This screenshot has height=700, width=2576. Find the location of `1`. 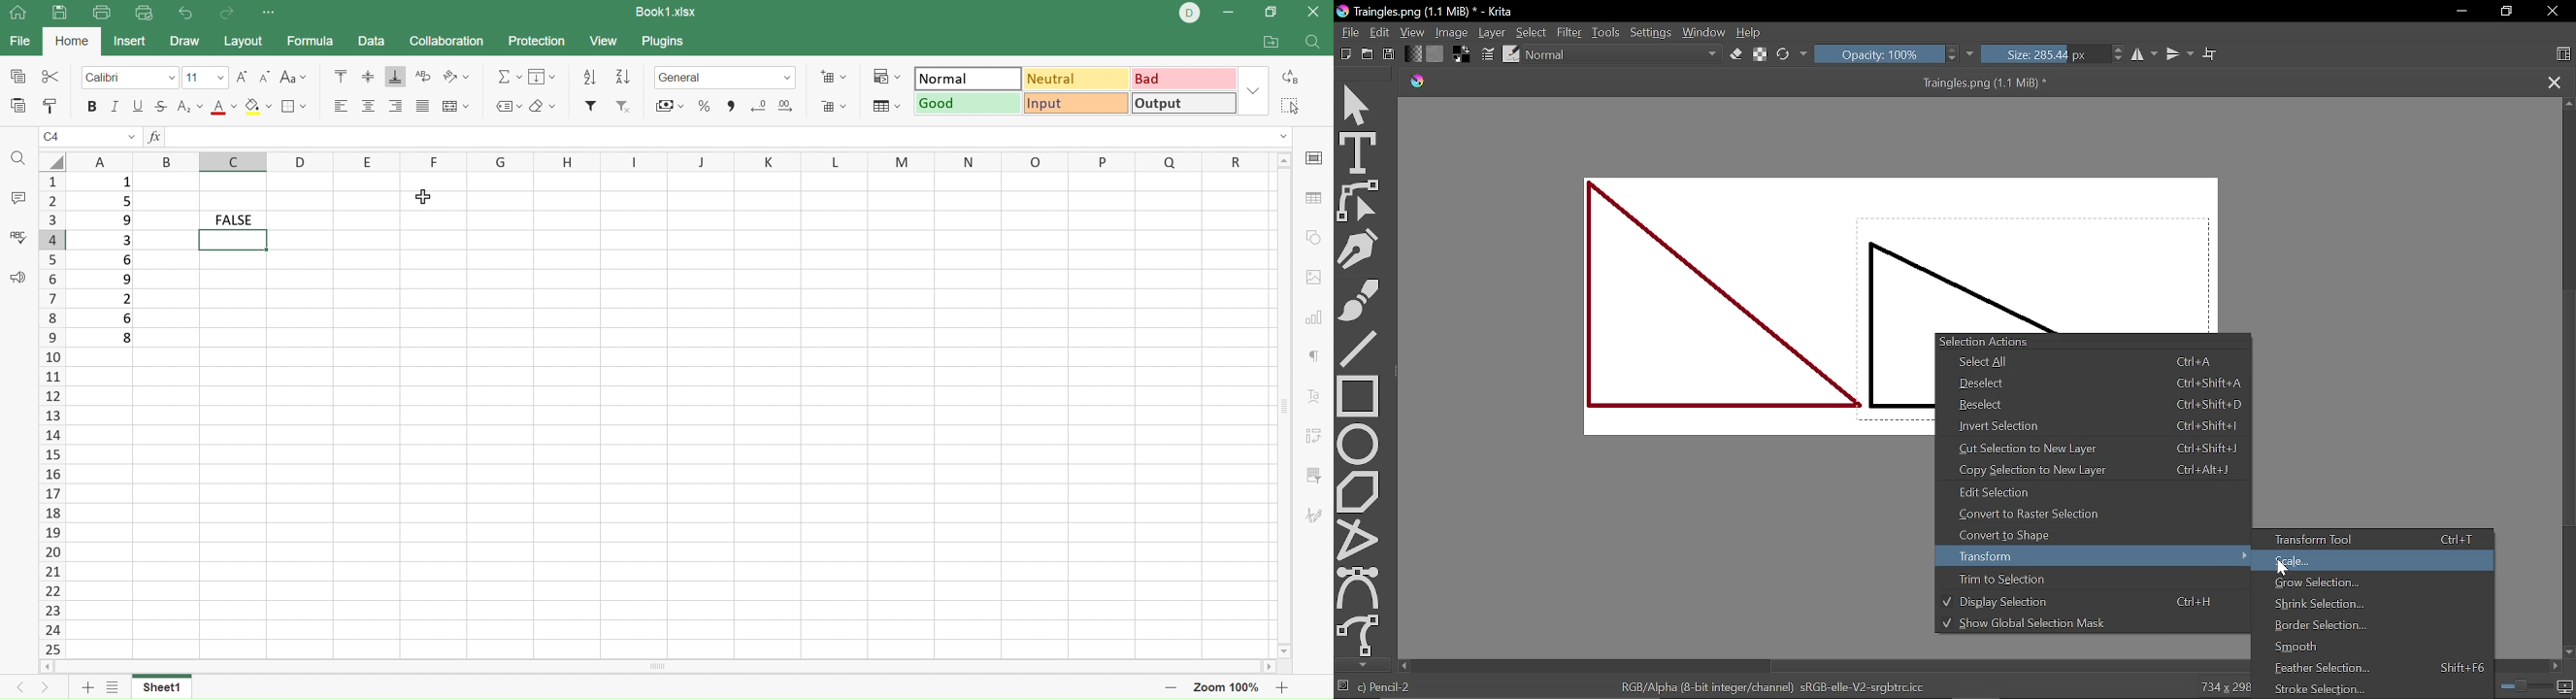

1 is located at coordinates (173, 138).